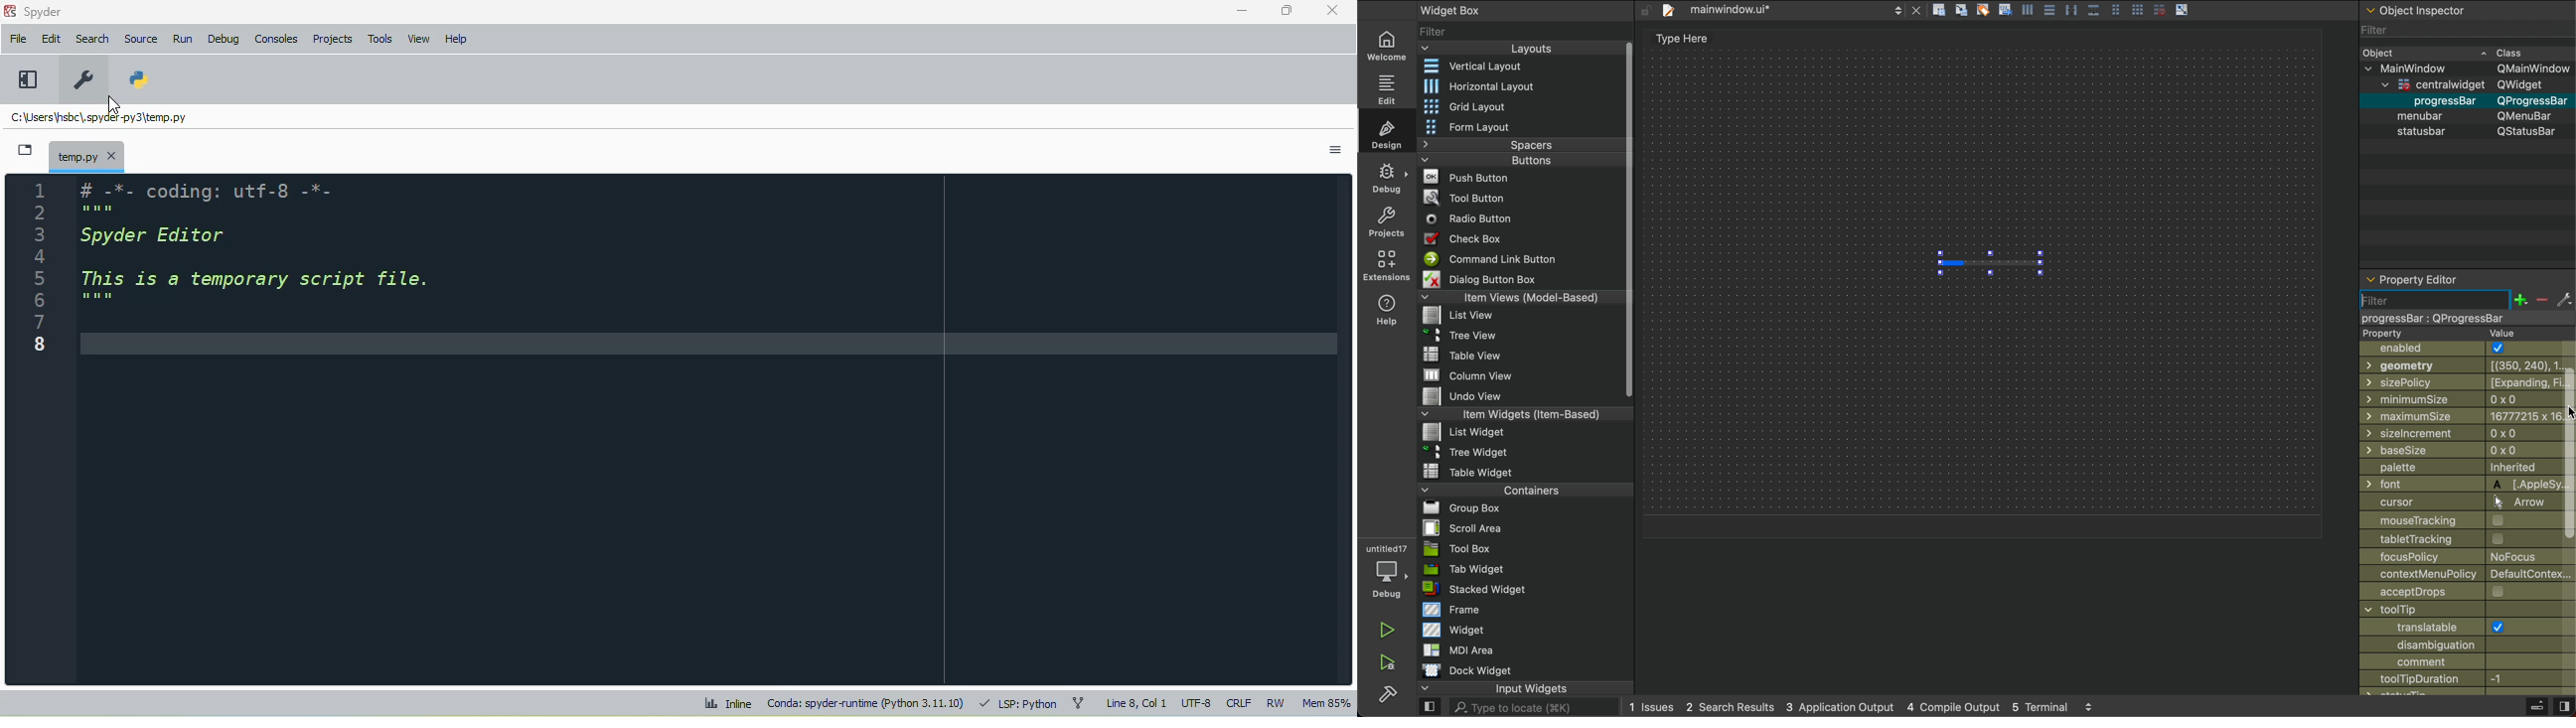  I want to click on Layout, so click(1513, 48).